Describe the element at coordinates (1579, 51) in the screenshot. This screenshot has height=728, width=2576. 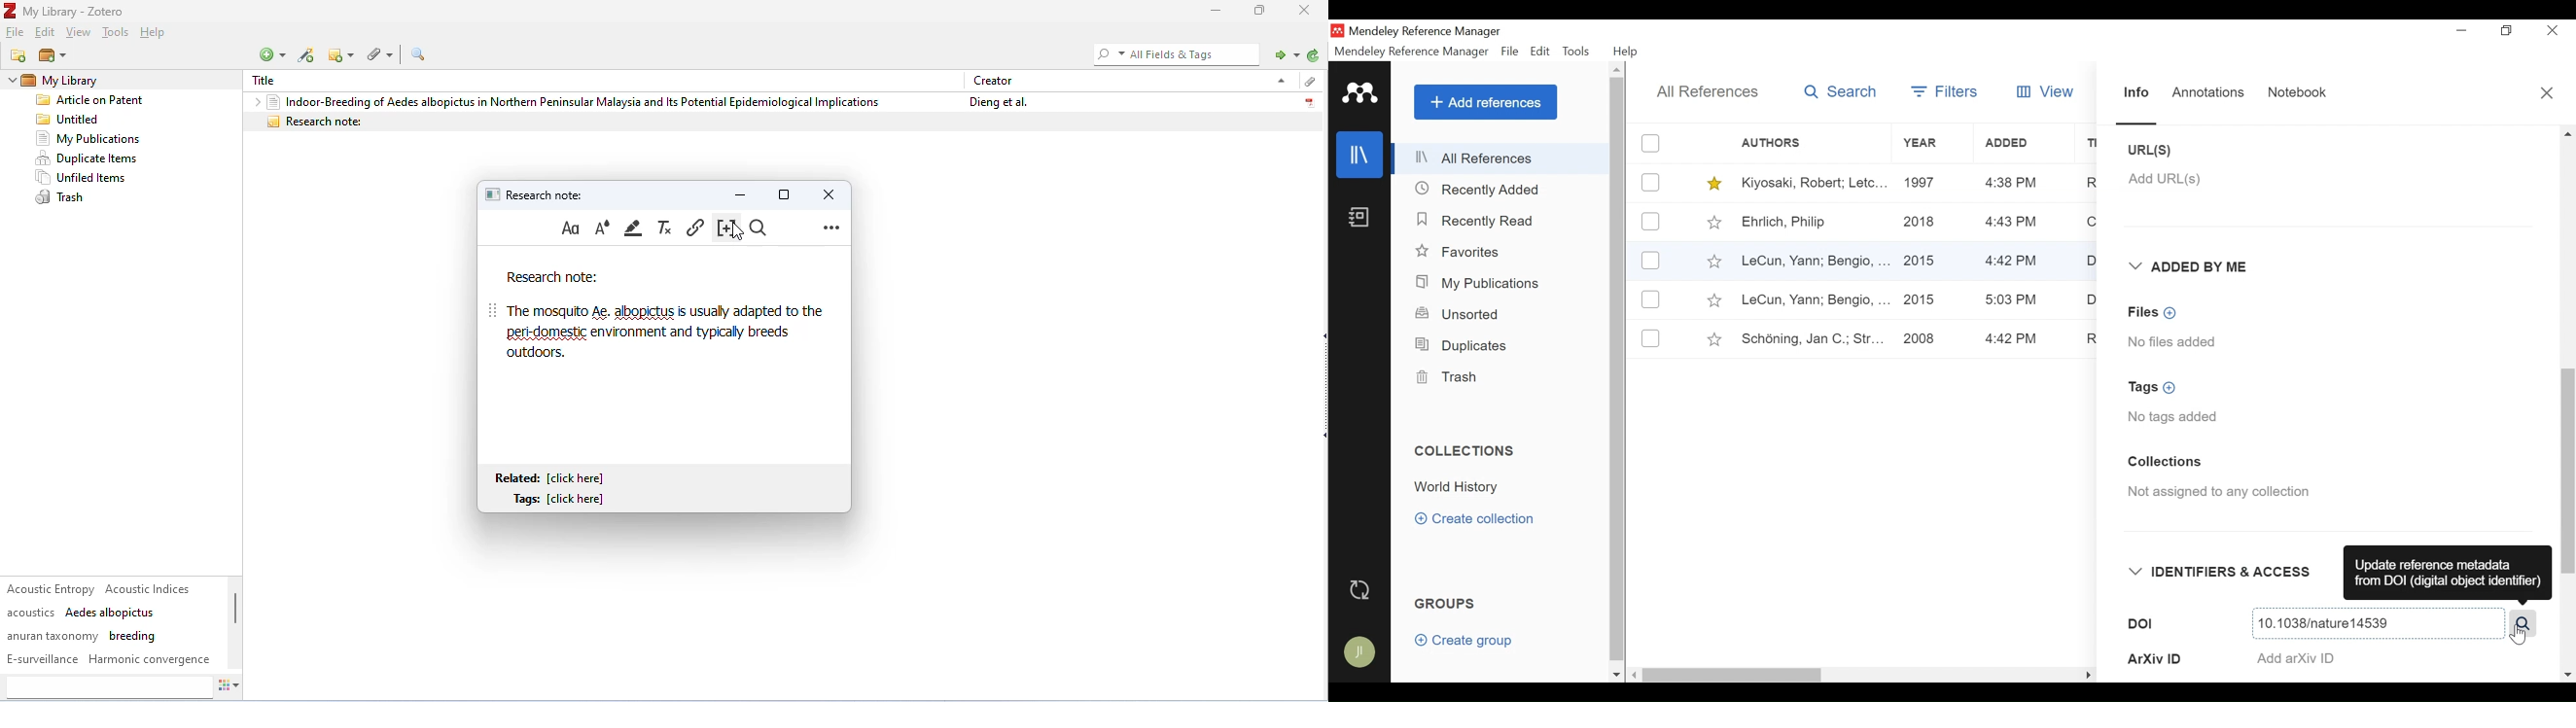
I see `Tools` at that location.